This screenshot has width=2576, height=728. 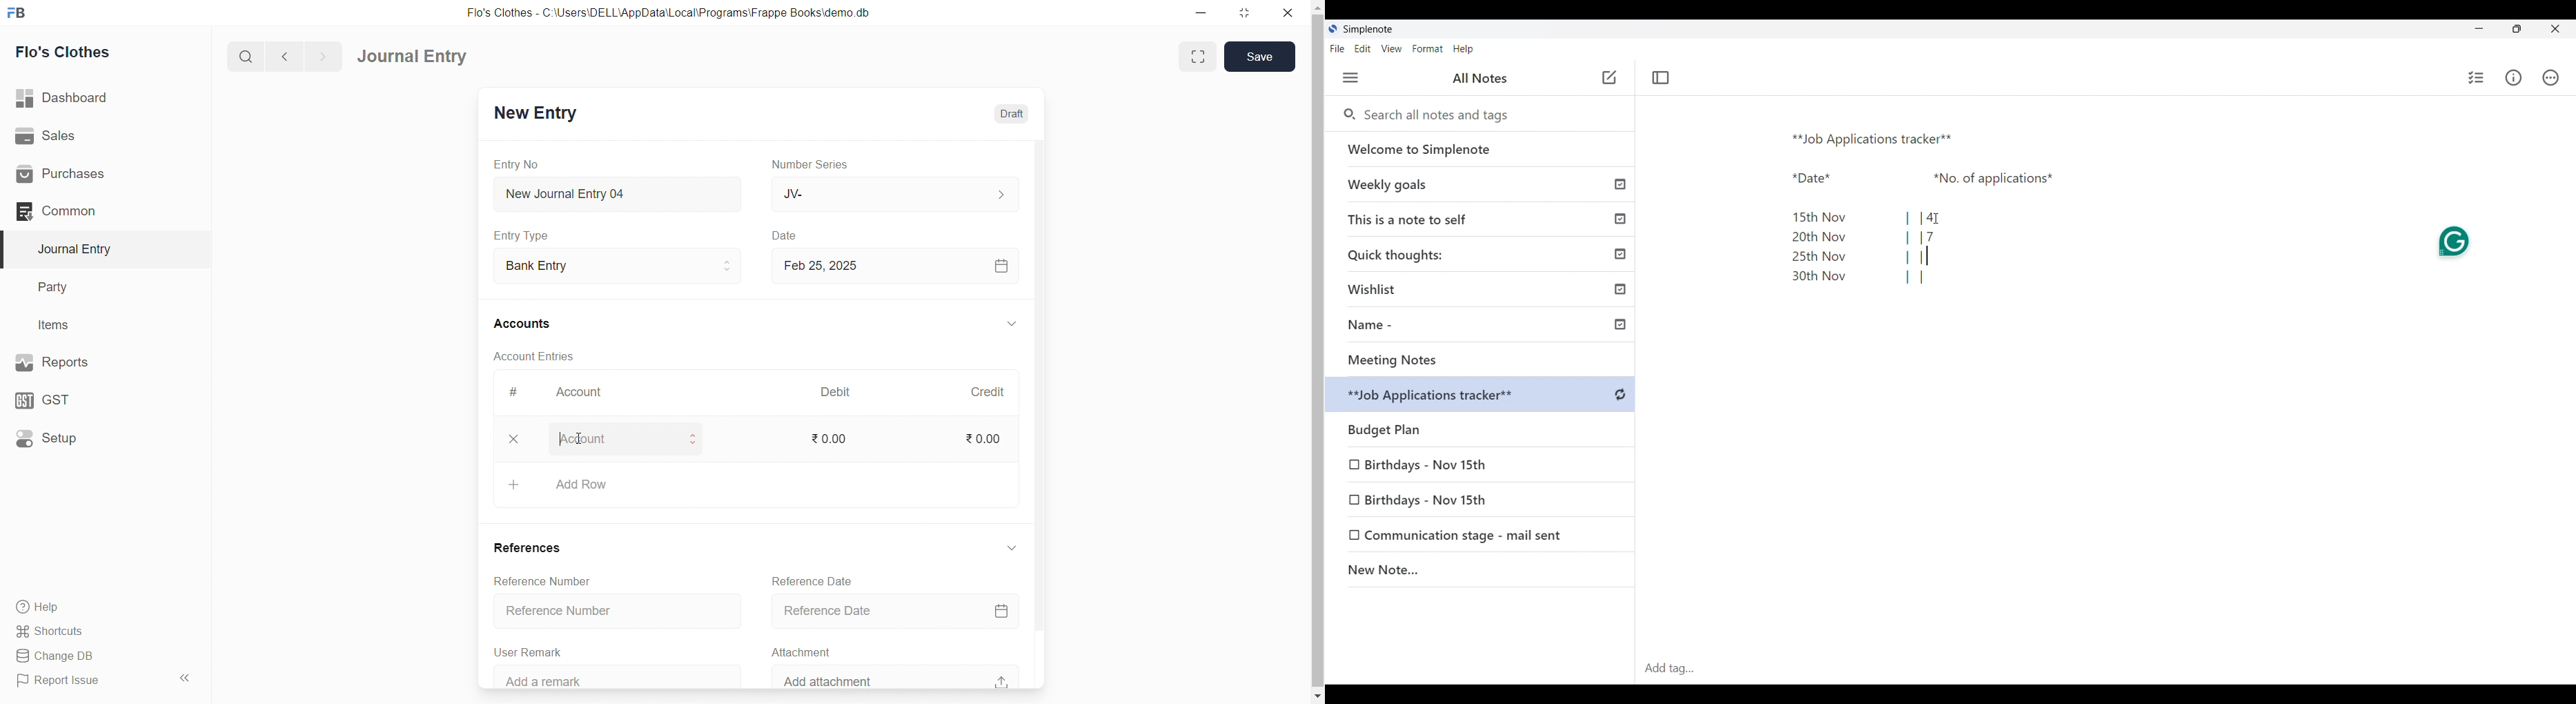 What do you see at coordinates (540, 355) in the screenshot?
I see `Account Entries` at bounding box center [540, 355].